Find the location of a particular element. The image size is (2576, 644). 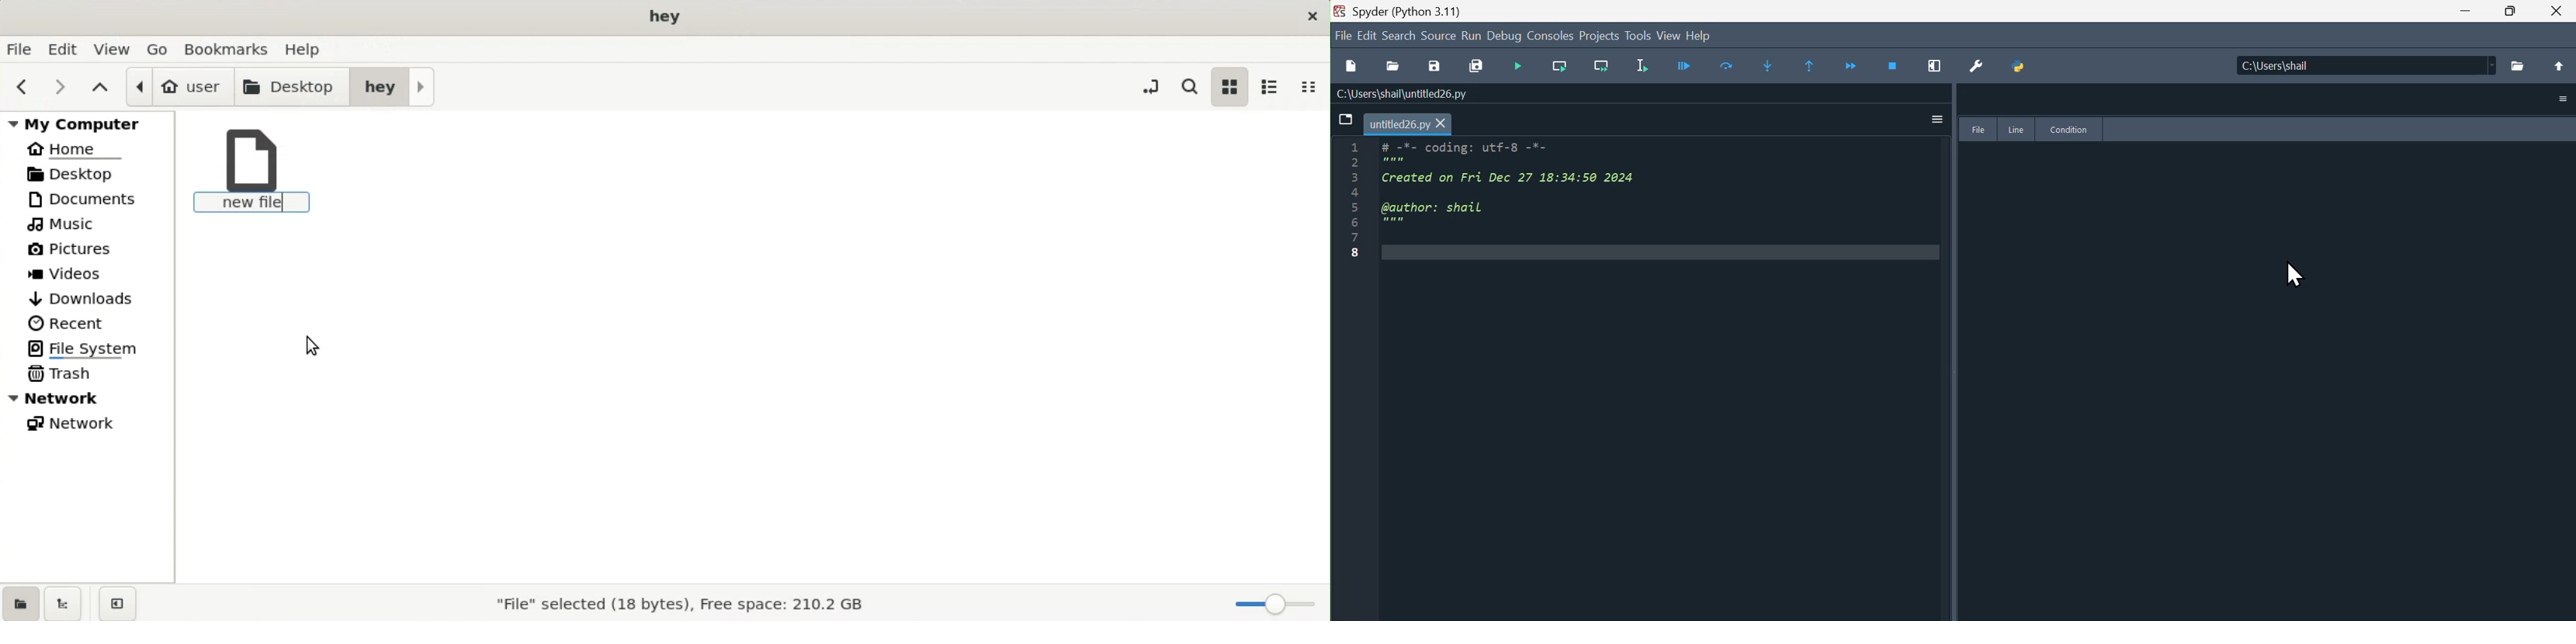

Python path manager is located at coordinates (2020, 66).